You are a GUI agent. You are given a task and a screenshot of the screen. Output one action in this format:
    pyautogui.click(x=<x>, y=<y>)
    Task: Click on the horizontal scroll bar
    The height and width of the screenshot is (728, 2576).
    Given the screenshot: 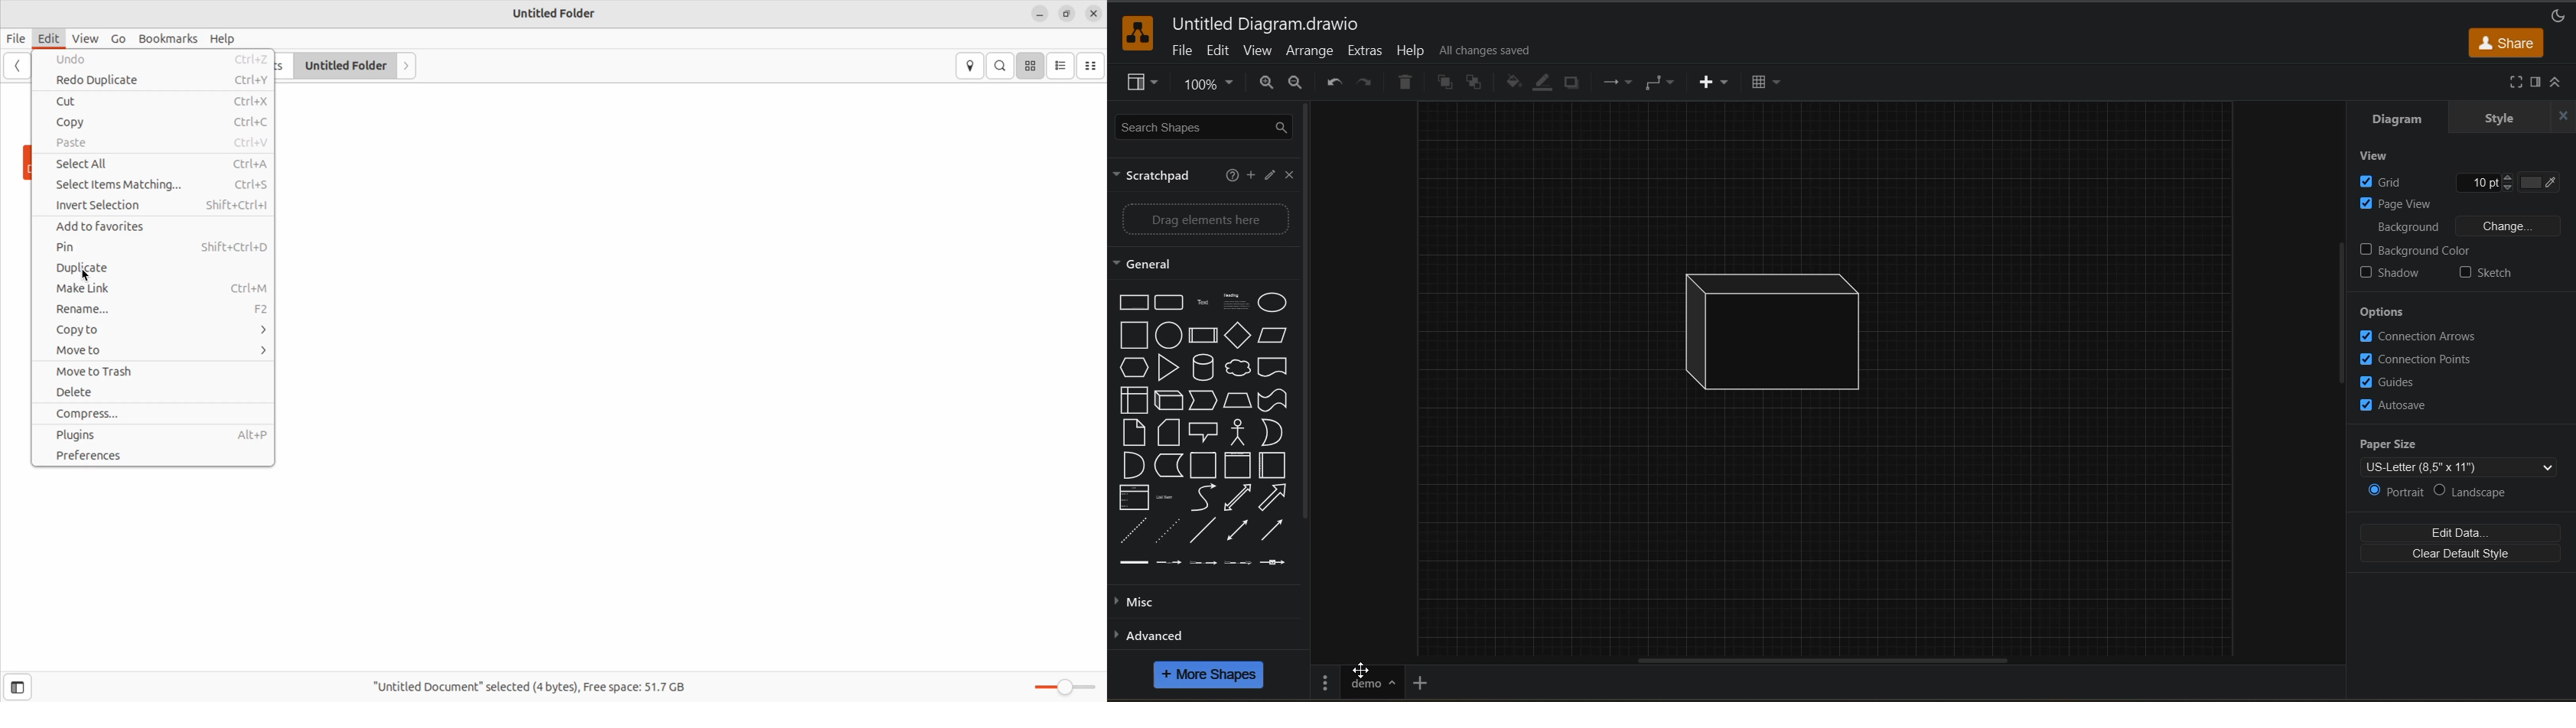 What is the action you would take?
    pyautogui.click(x=1823, y=661)
    